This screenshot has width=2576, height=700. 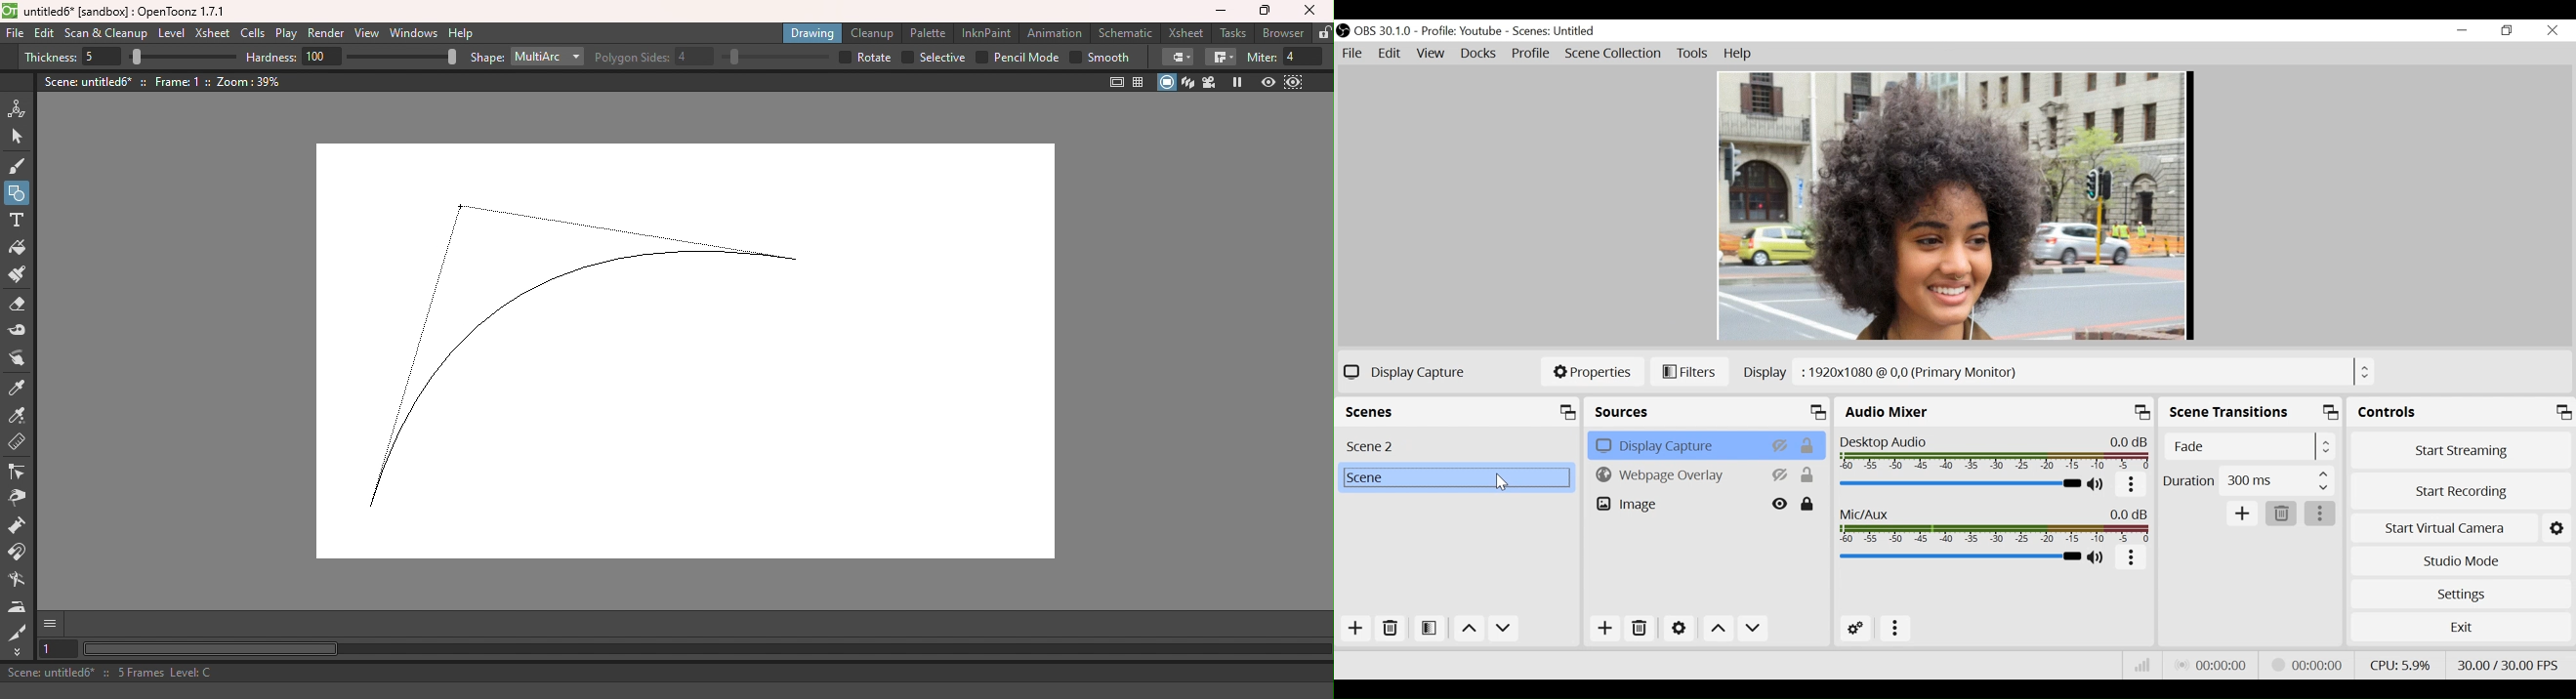 I want to click on Add, so click(x=1606, y=627).